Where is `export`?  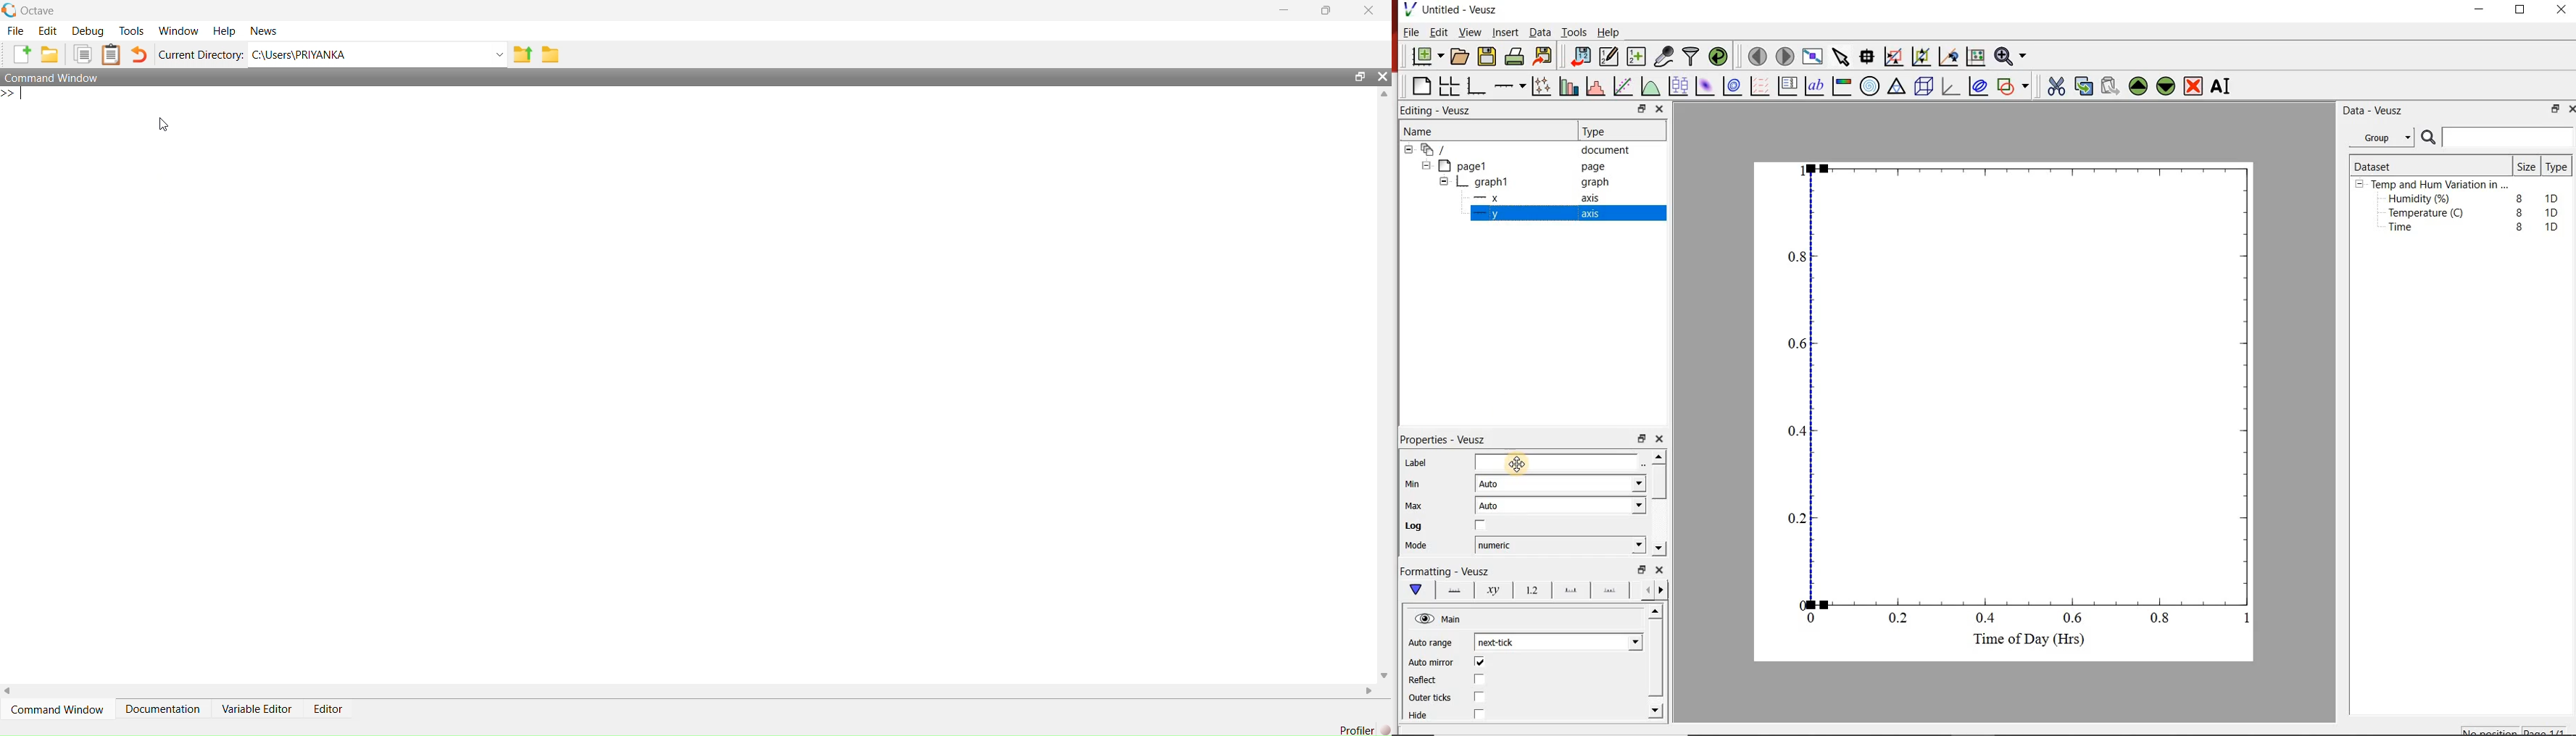 export is located at coordinates (523, 59).